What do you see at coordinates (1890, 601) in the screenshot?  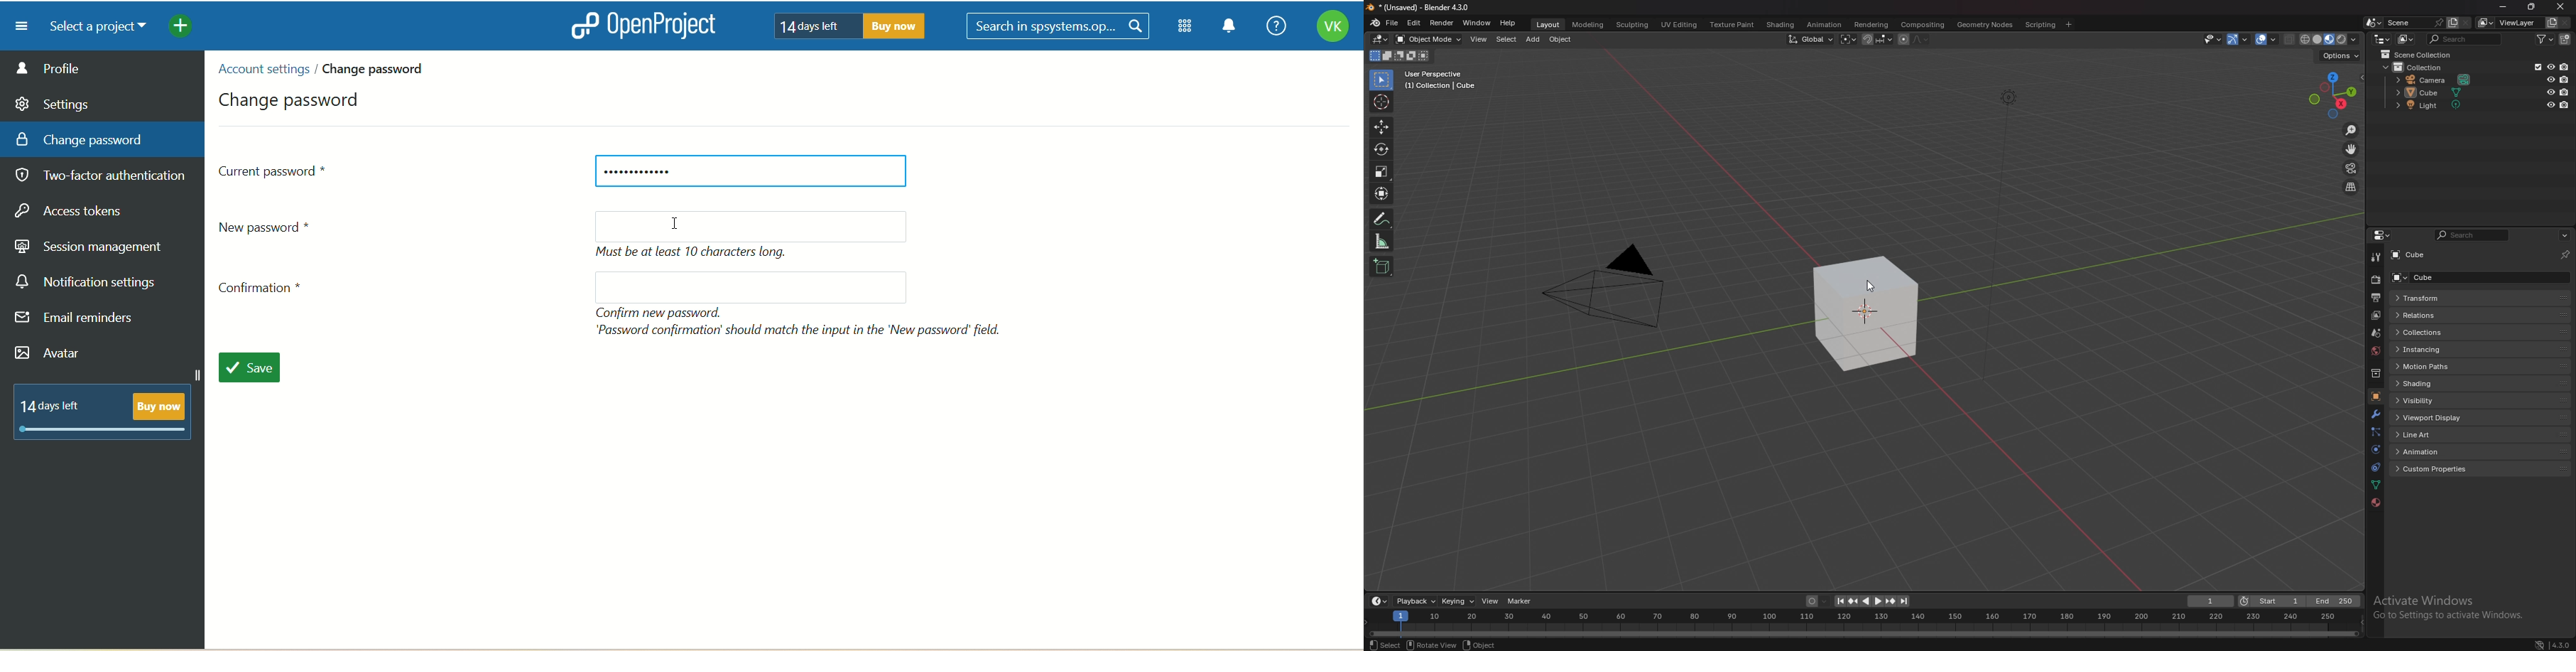 I see `jump to last keyframe` at bounding box center [1890, 601].